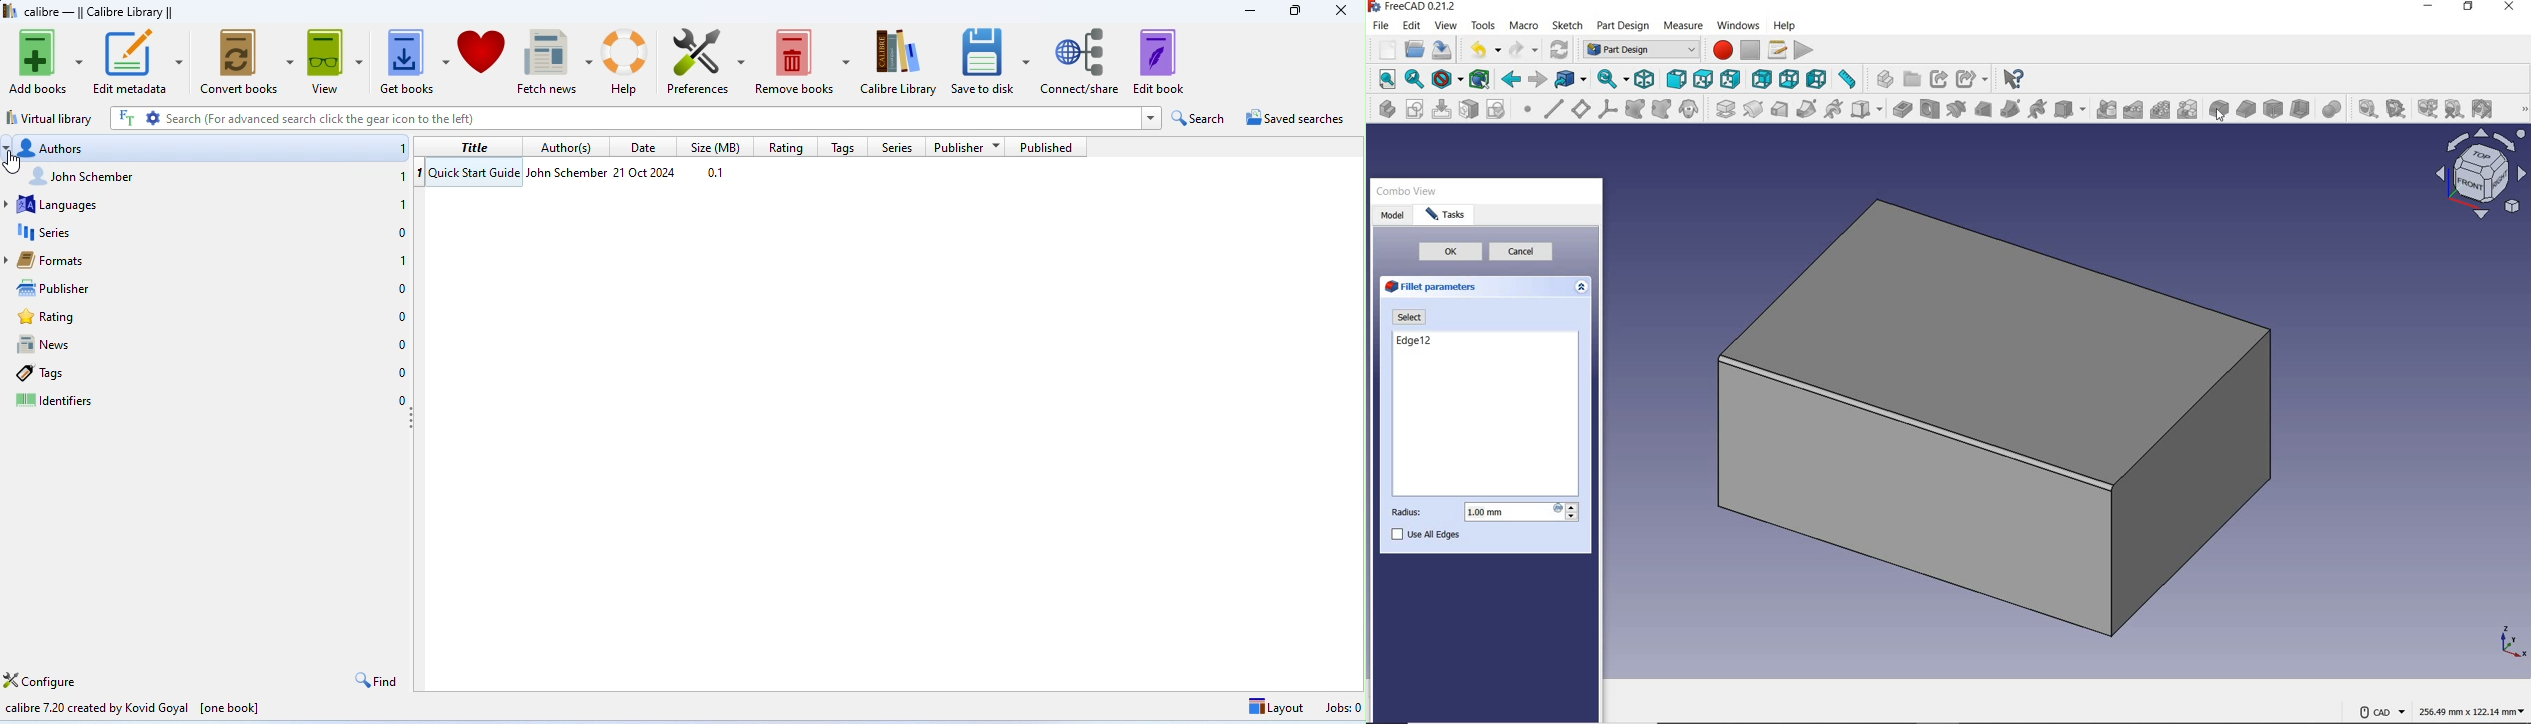  What do you see at coordinates (1725, 110) in the screenshot?
I see `pad` at bounding box center [1725, 110].